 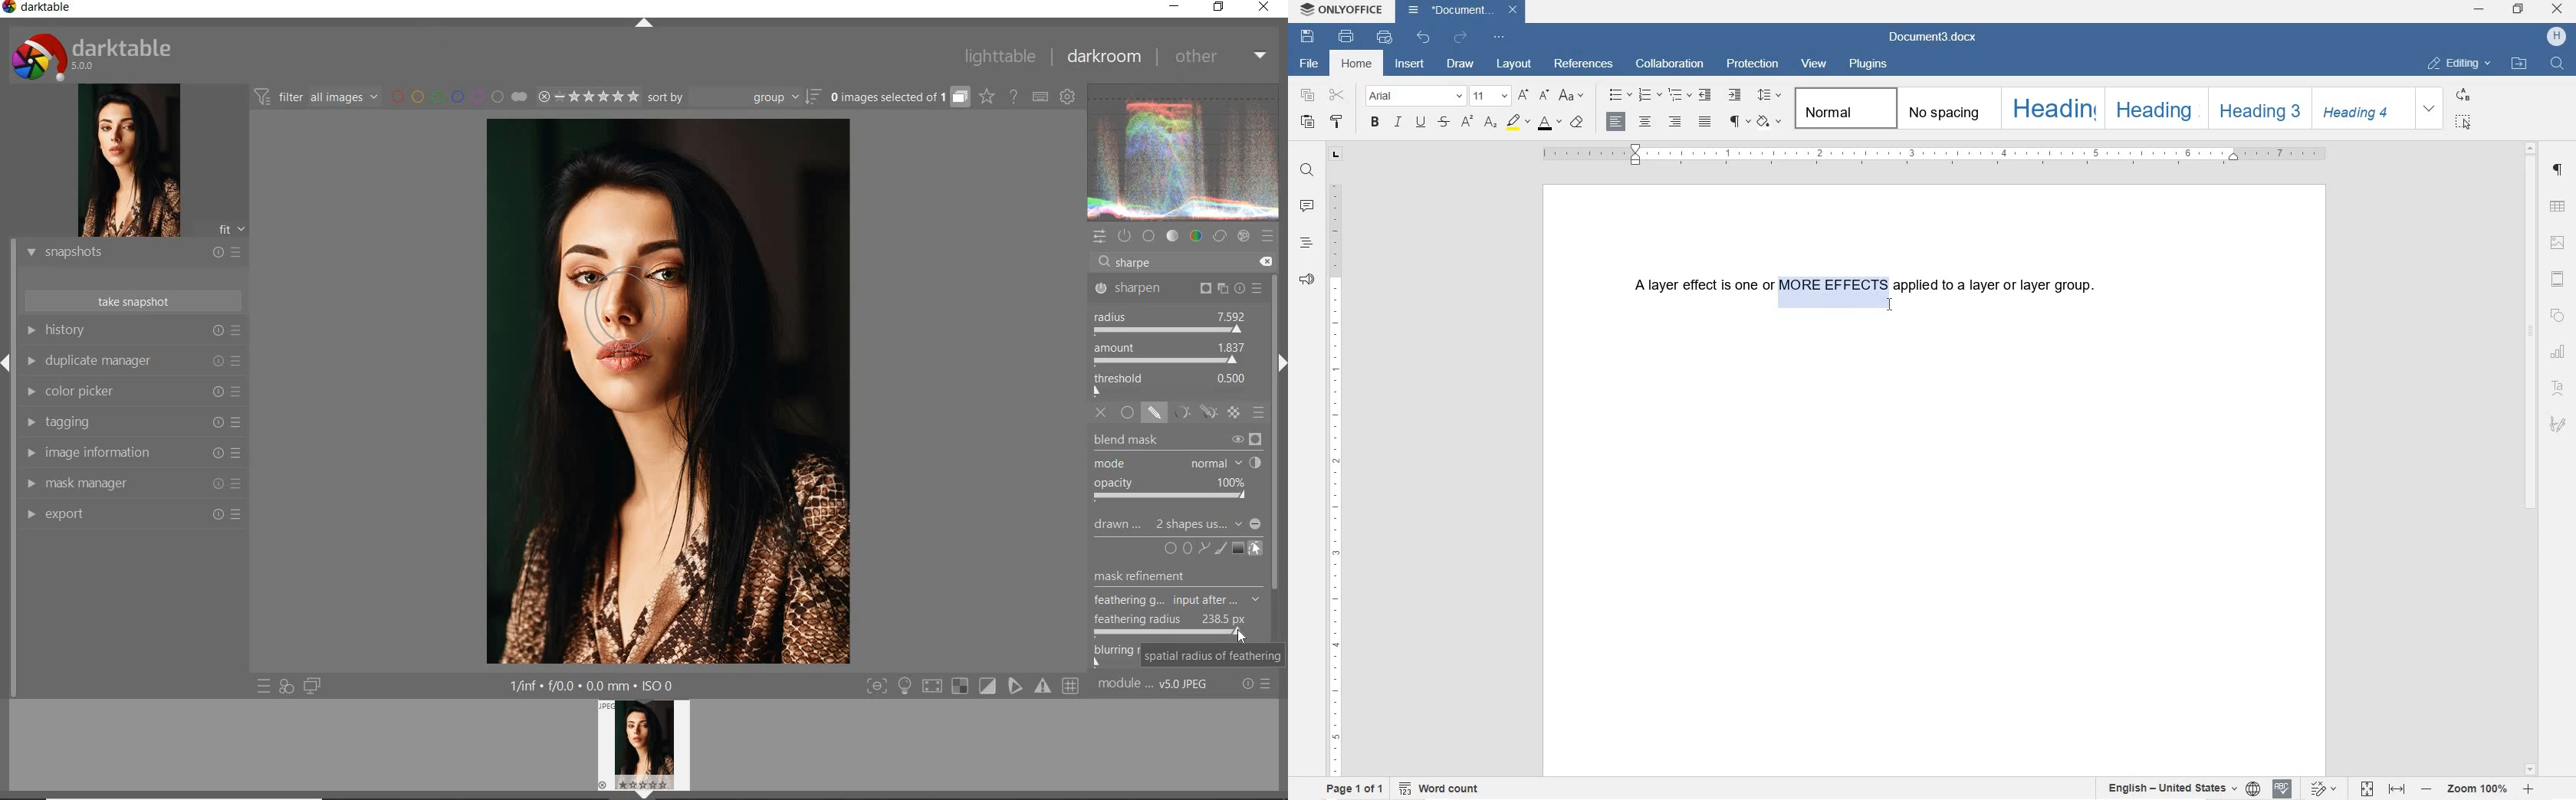 What do you see at coordinates (1753, 64) in the screenshot?
I see `PROTECTION` at bounding box center [1753, 64].